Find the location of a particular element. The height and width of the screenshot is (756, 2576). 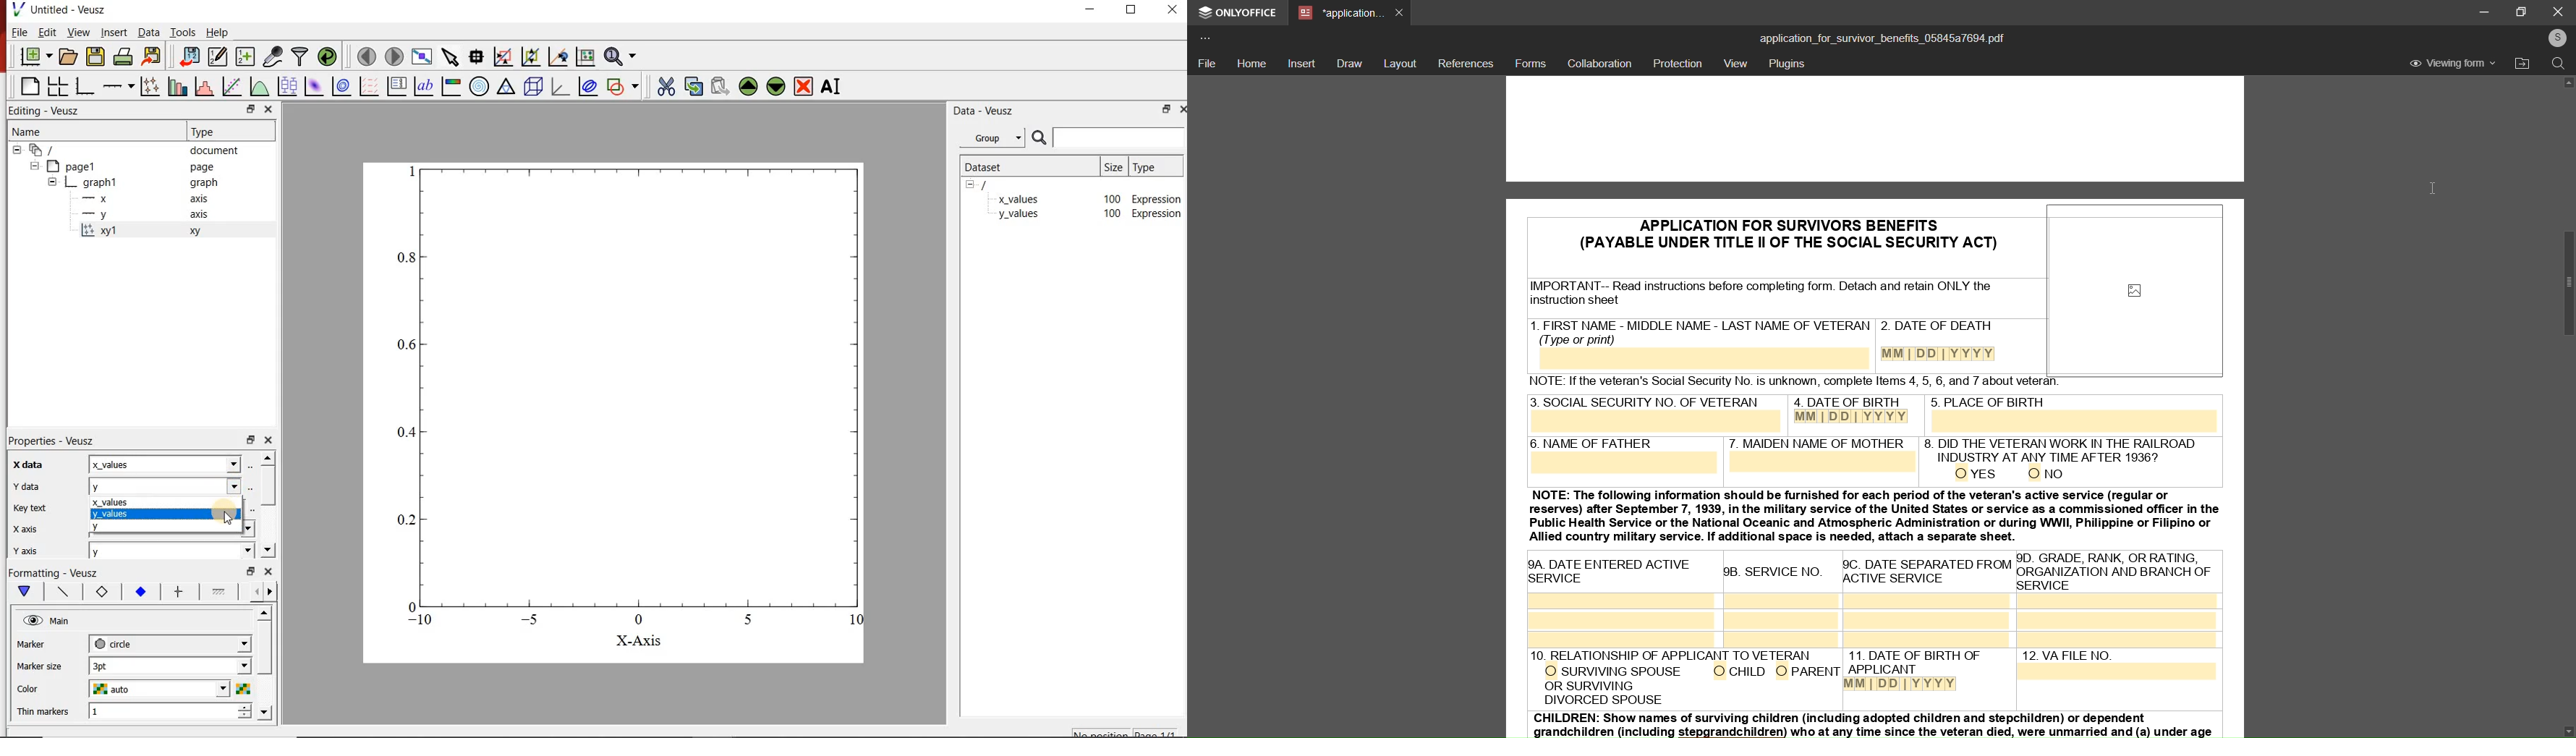

plot points is located at coordinates (149, 87).